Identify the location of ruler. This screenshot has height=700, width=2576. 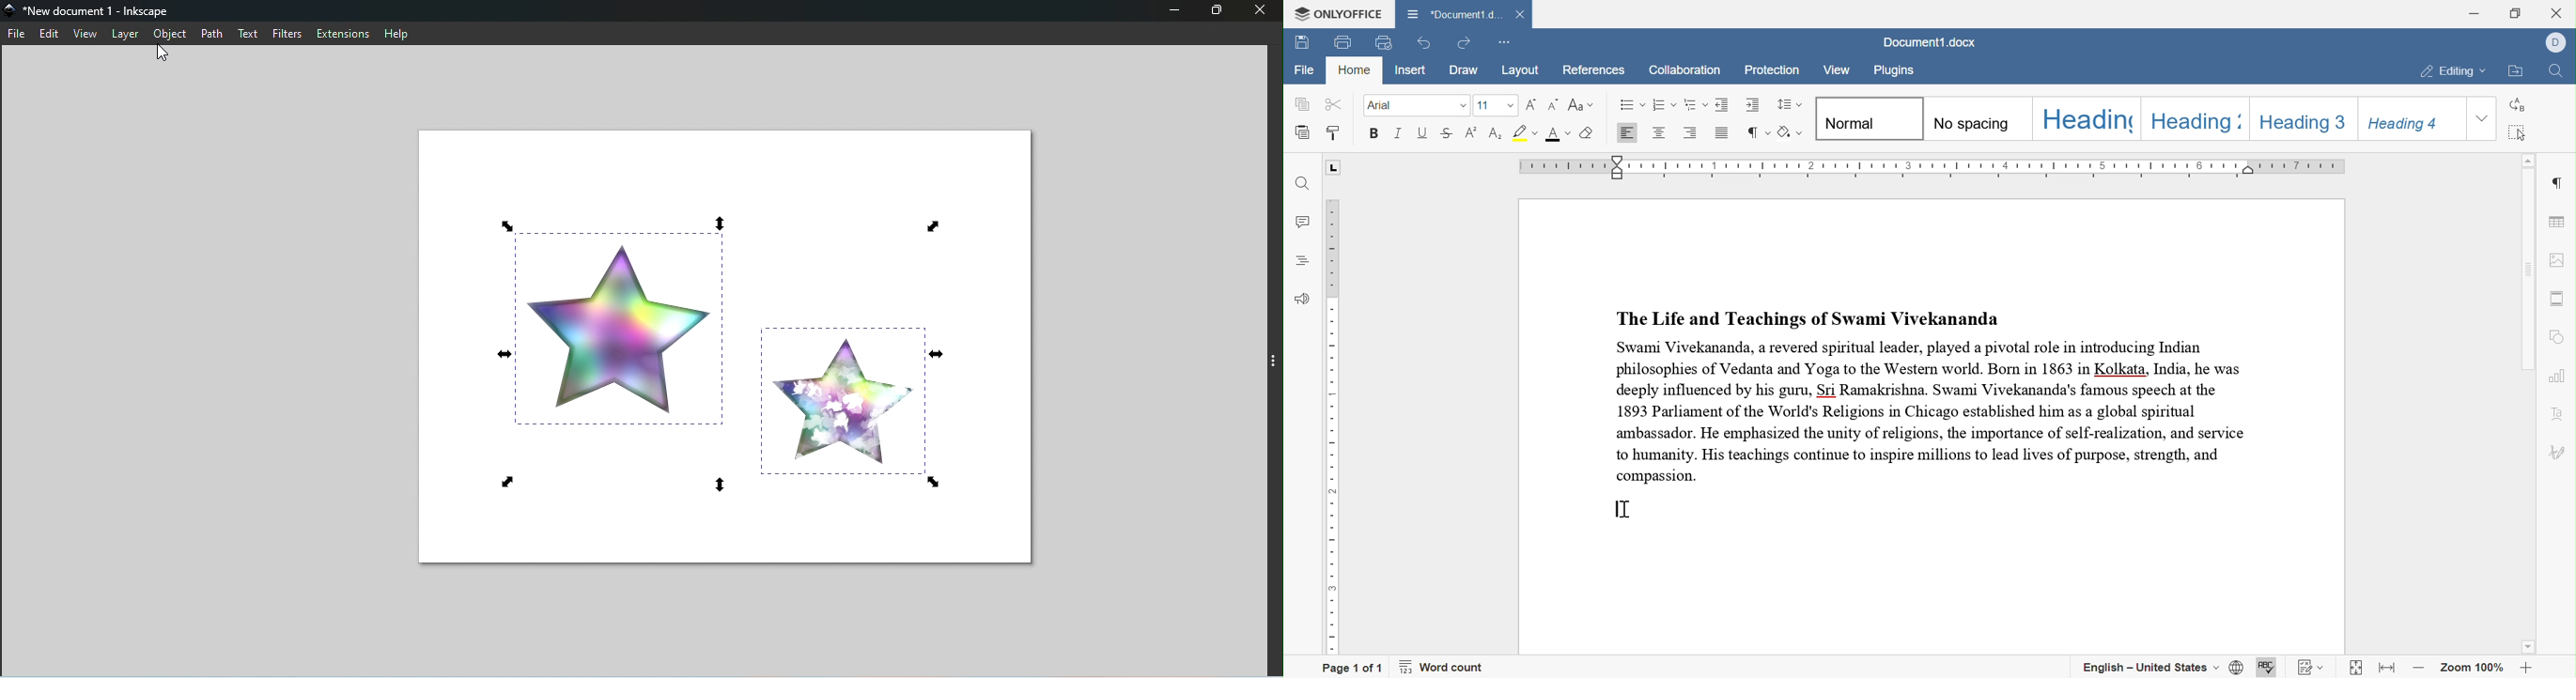
(1337, 426).